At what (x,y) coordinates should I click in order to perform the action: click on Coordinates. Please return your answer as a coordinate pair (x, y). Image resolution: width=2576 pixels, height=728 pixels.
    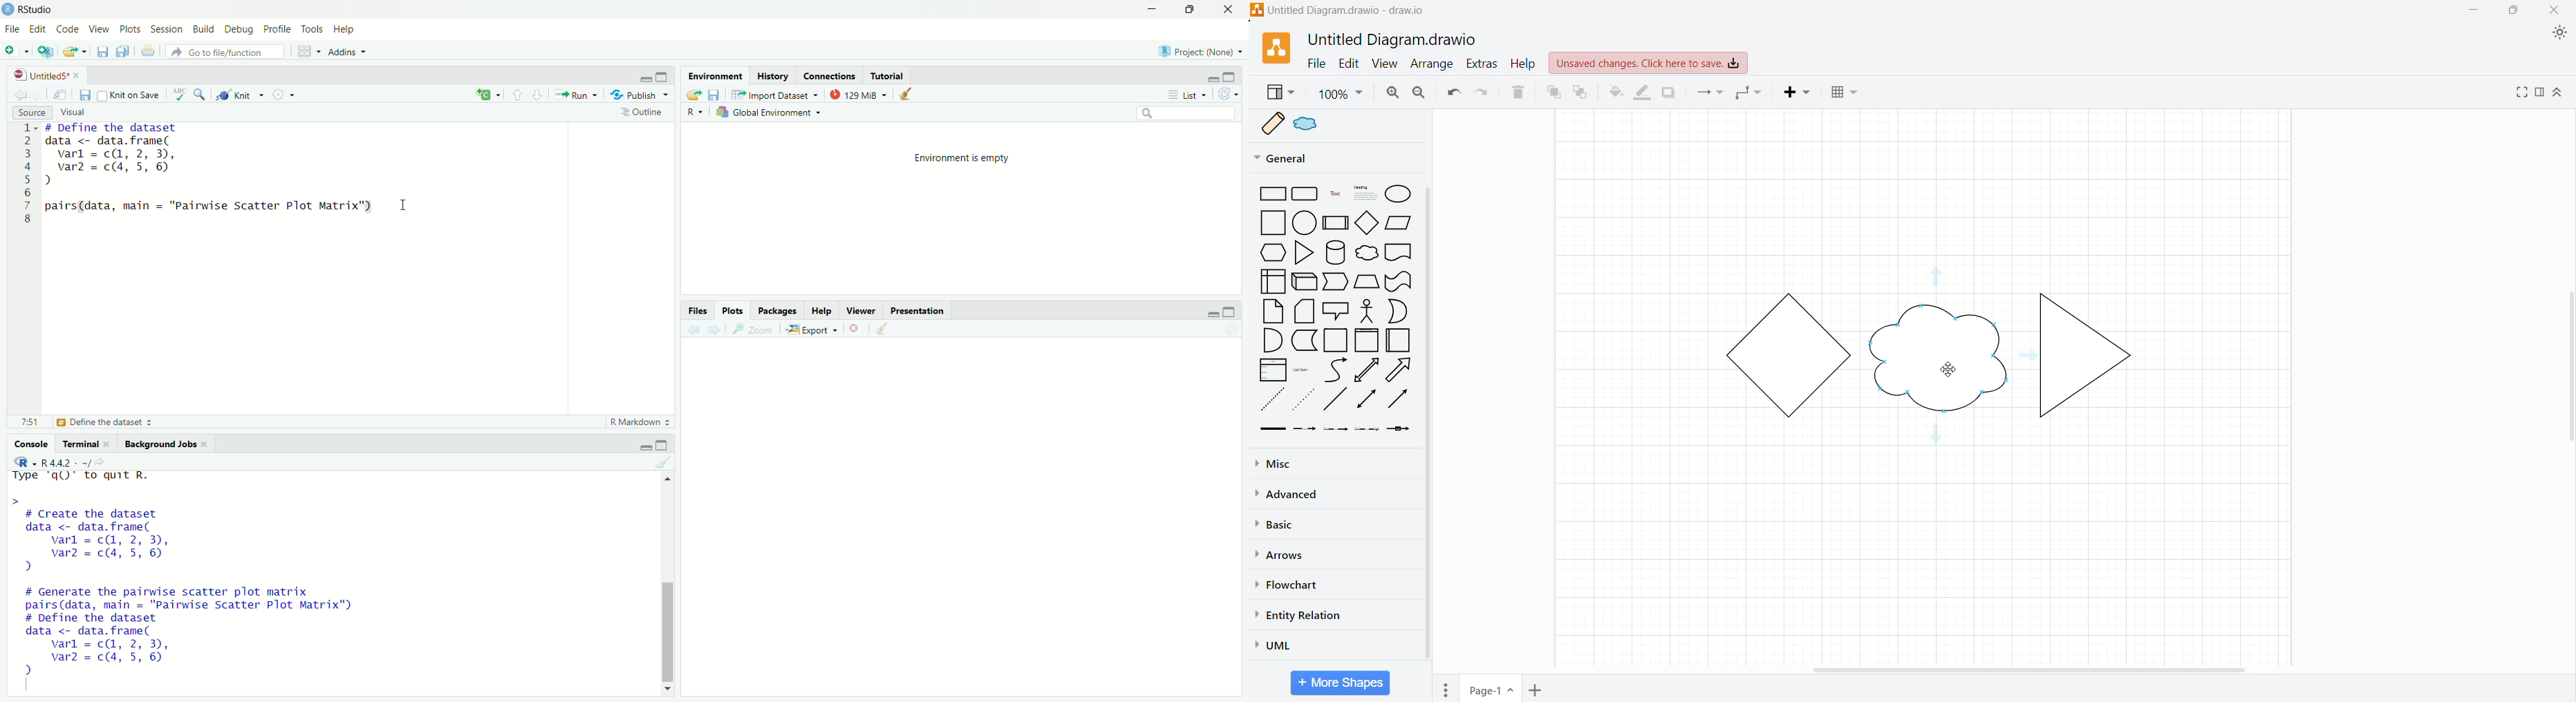
    Looking at the image, I should click on (830, 75).